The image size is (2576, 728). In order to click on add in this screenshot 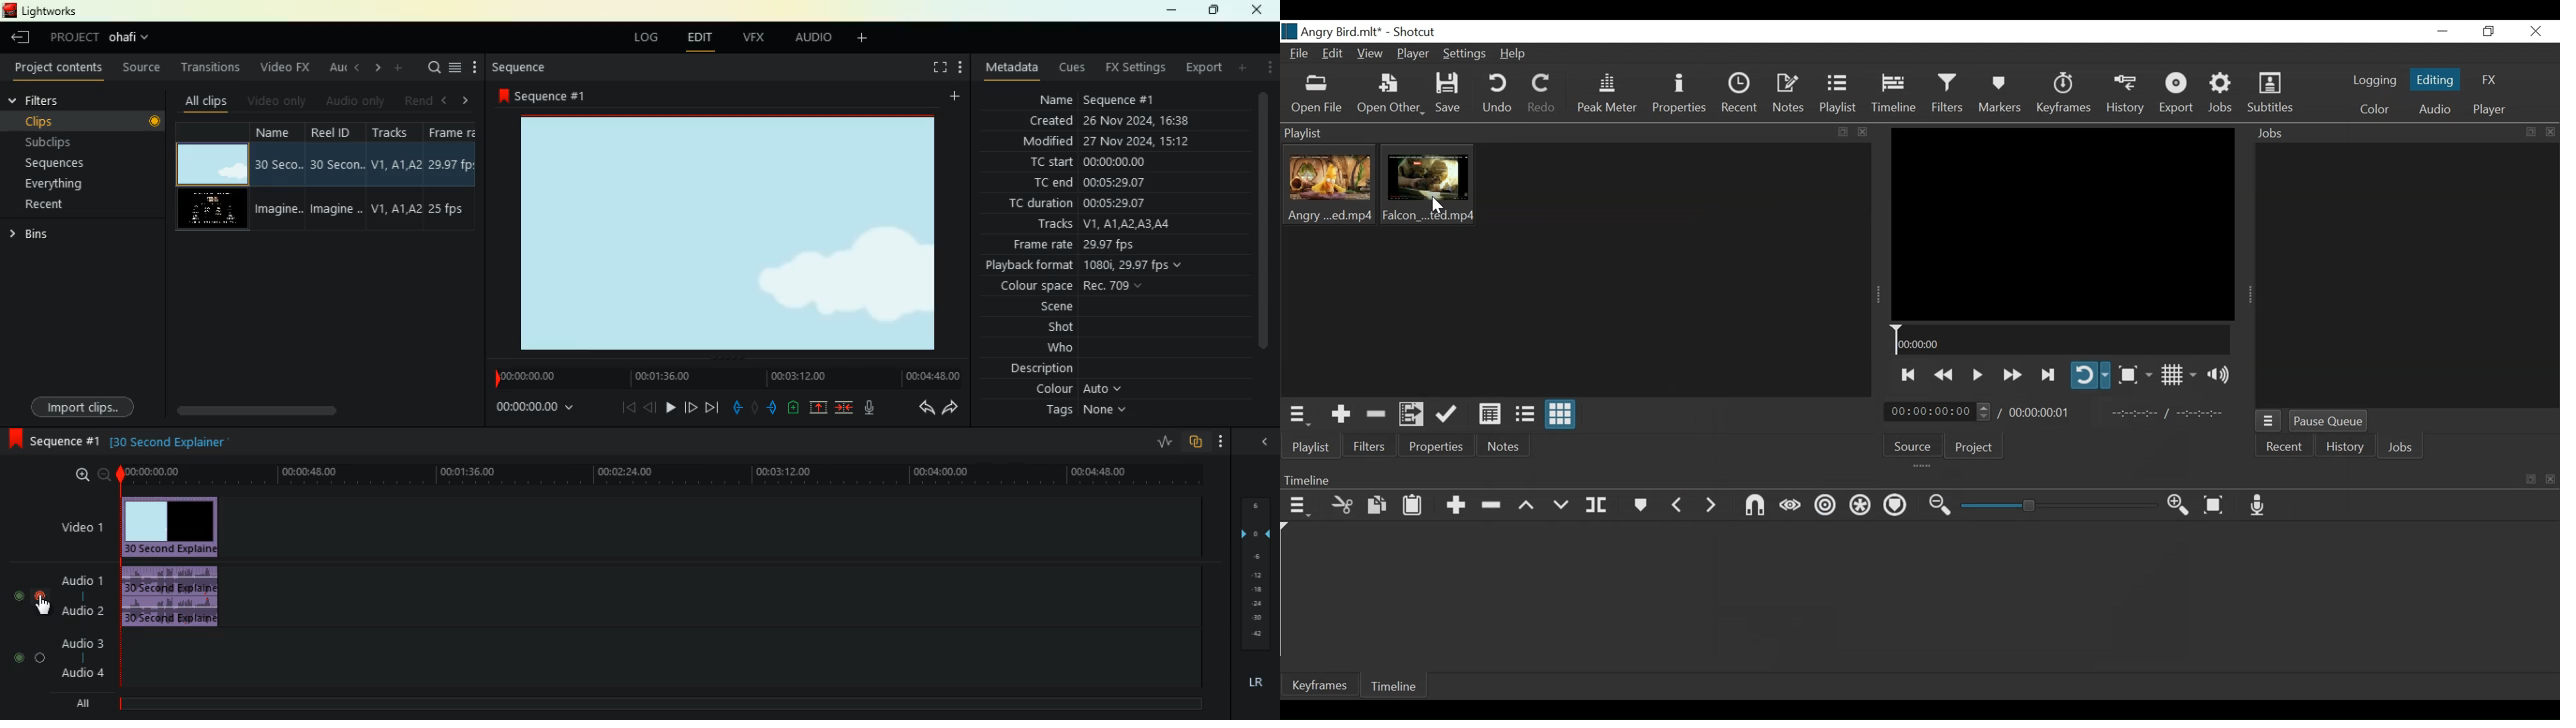, I will do `click(1242, 68)`.